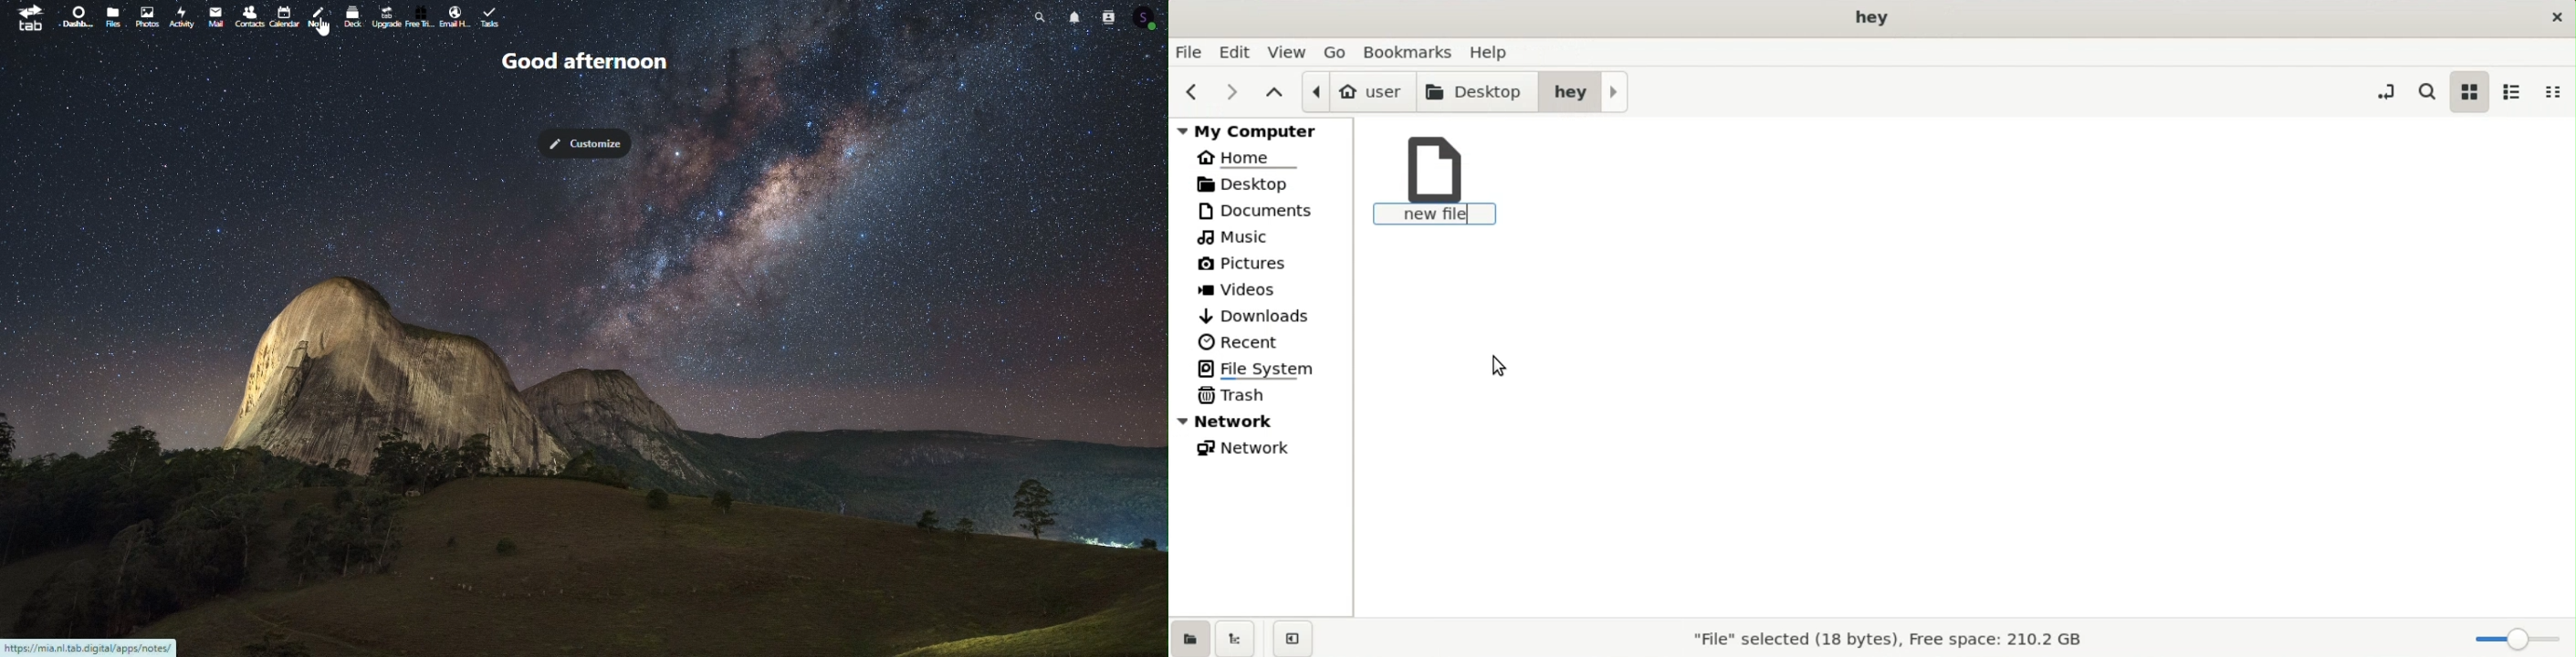  Describe the element at coordinates (24, 18) in the screenshot. I see `tab` at that location.